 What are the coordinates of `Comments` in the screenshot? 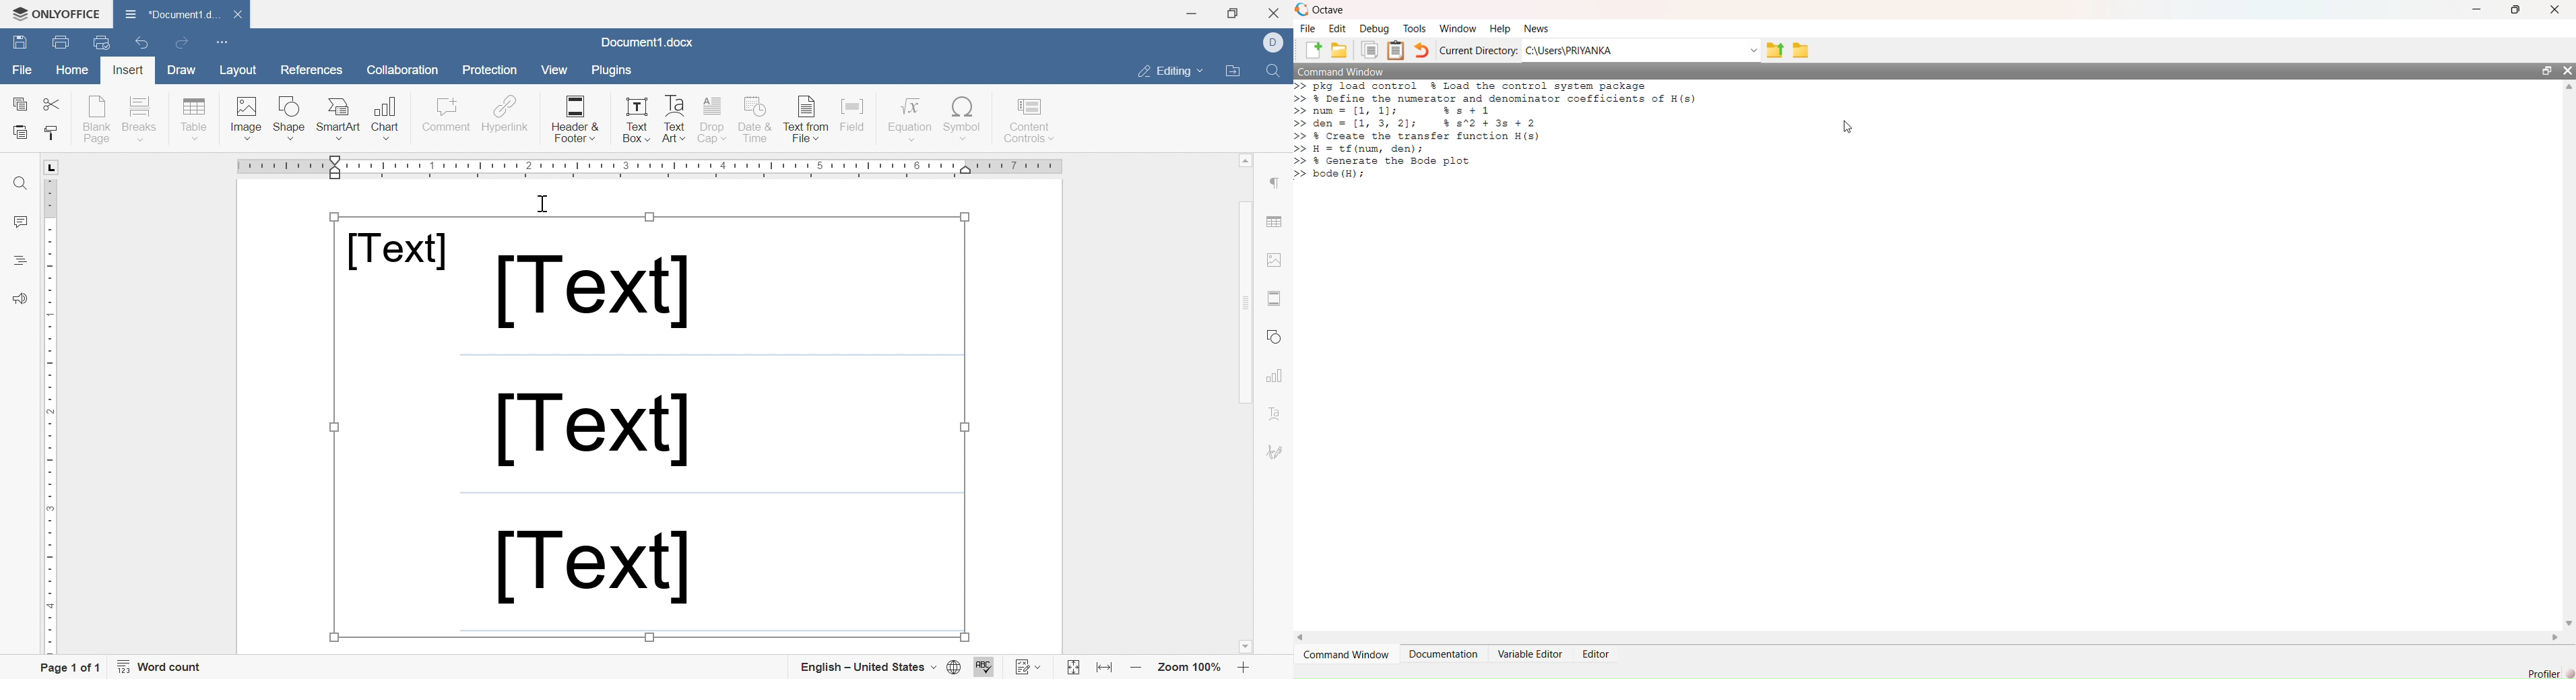 It's located at (19, 222).